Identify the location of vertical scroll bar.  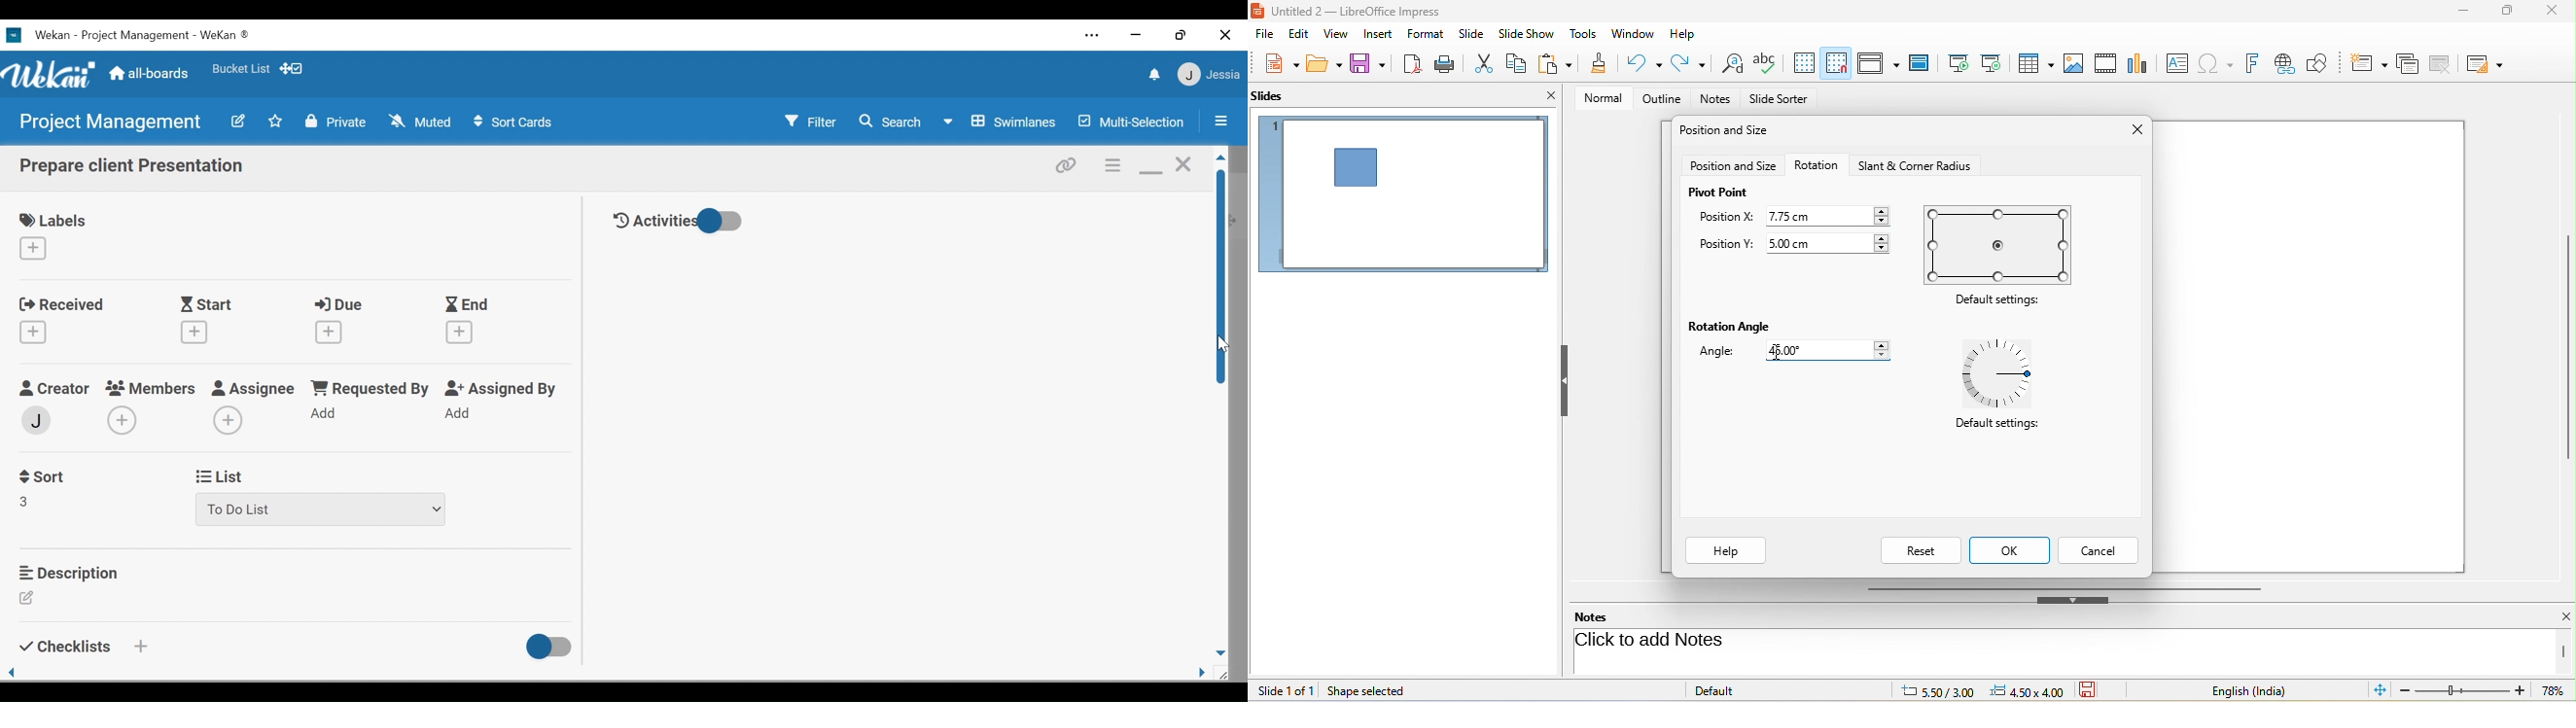
(2564, 651).